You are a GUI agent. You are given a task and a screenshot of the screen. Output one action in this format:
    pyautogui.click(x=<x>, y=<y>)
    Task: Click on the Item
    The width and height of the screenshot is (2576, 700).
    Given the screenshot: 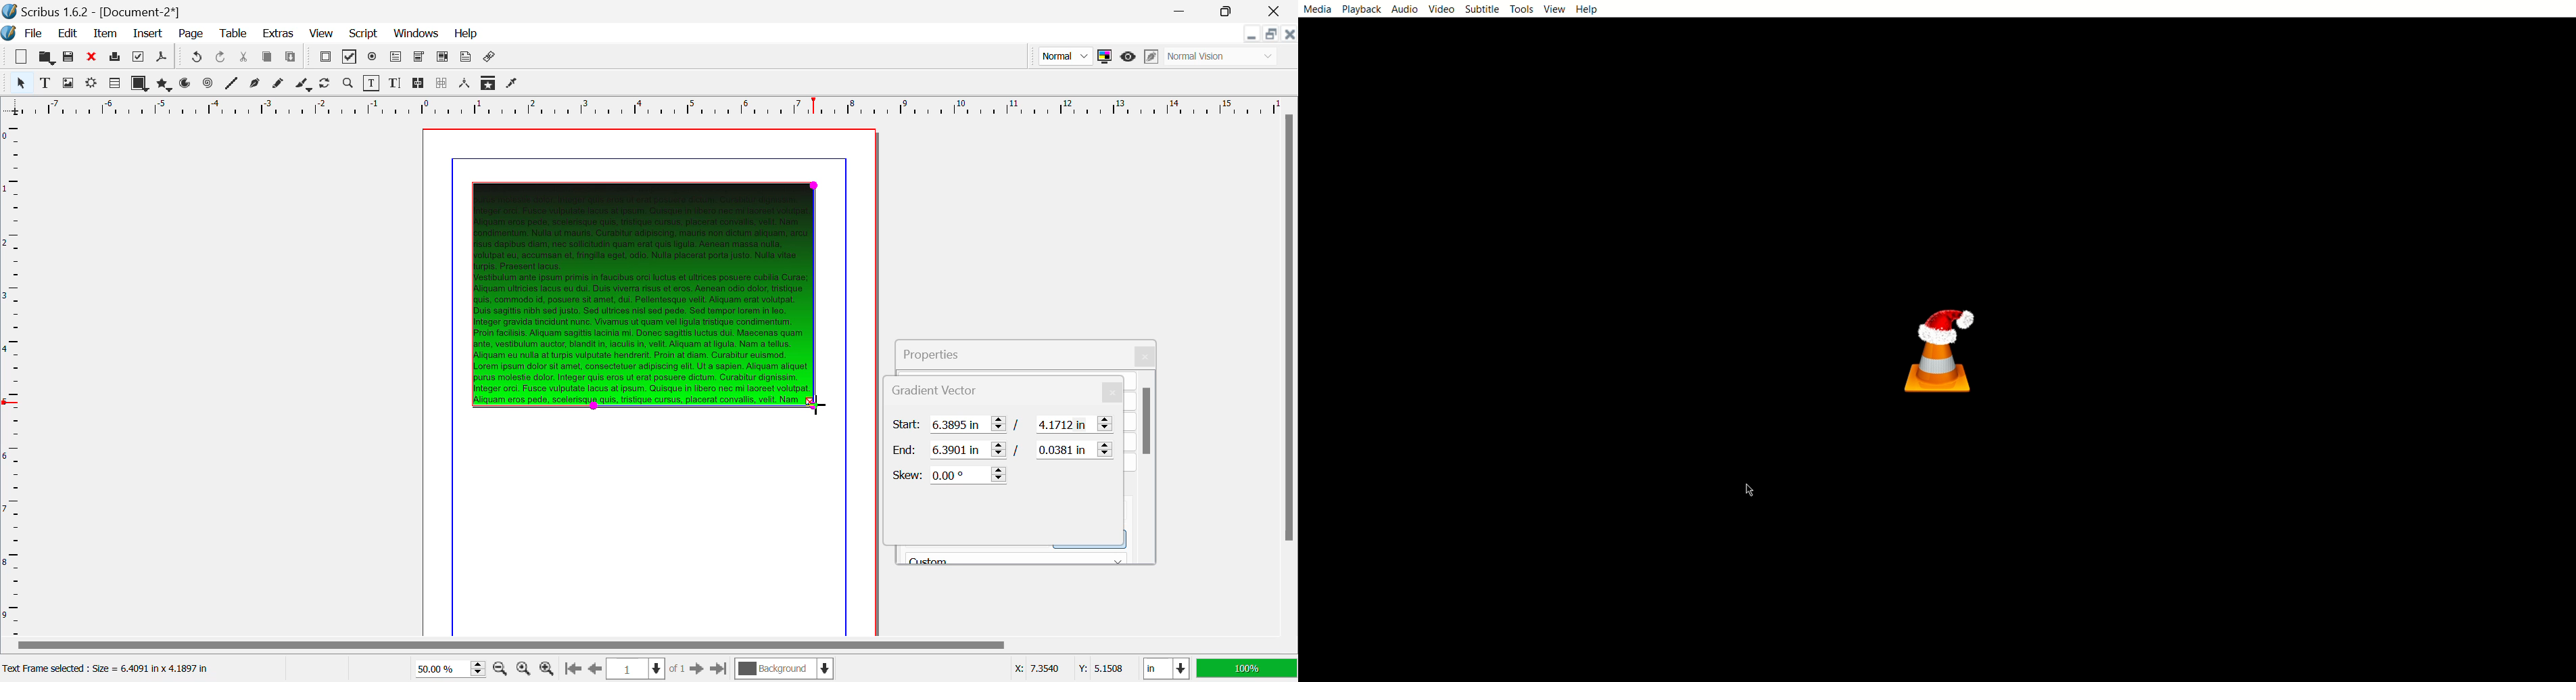 What is the action you would take?
    pyautogui.click(x=106, y=34)
    